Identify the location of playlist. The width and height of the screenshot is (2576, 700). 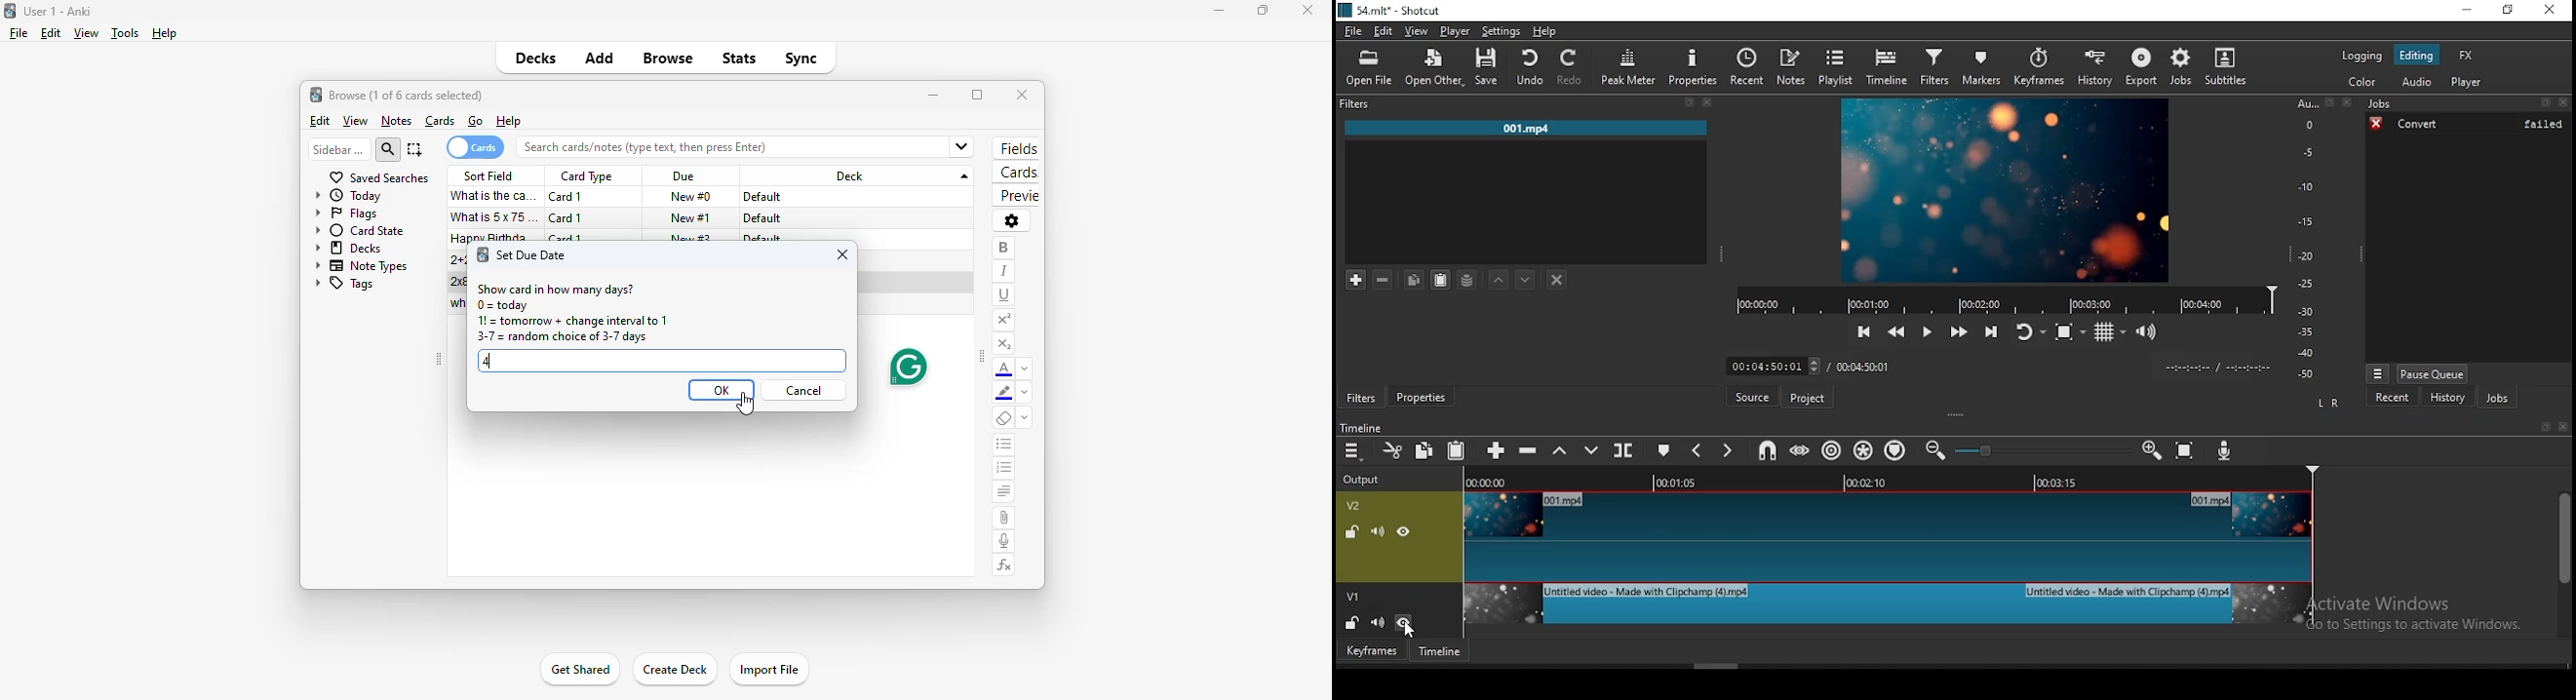
(1837, 64).